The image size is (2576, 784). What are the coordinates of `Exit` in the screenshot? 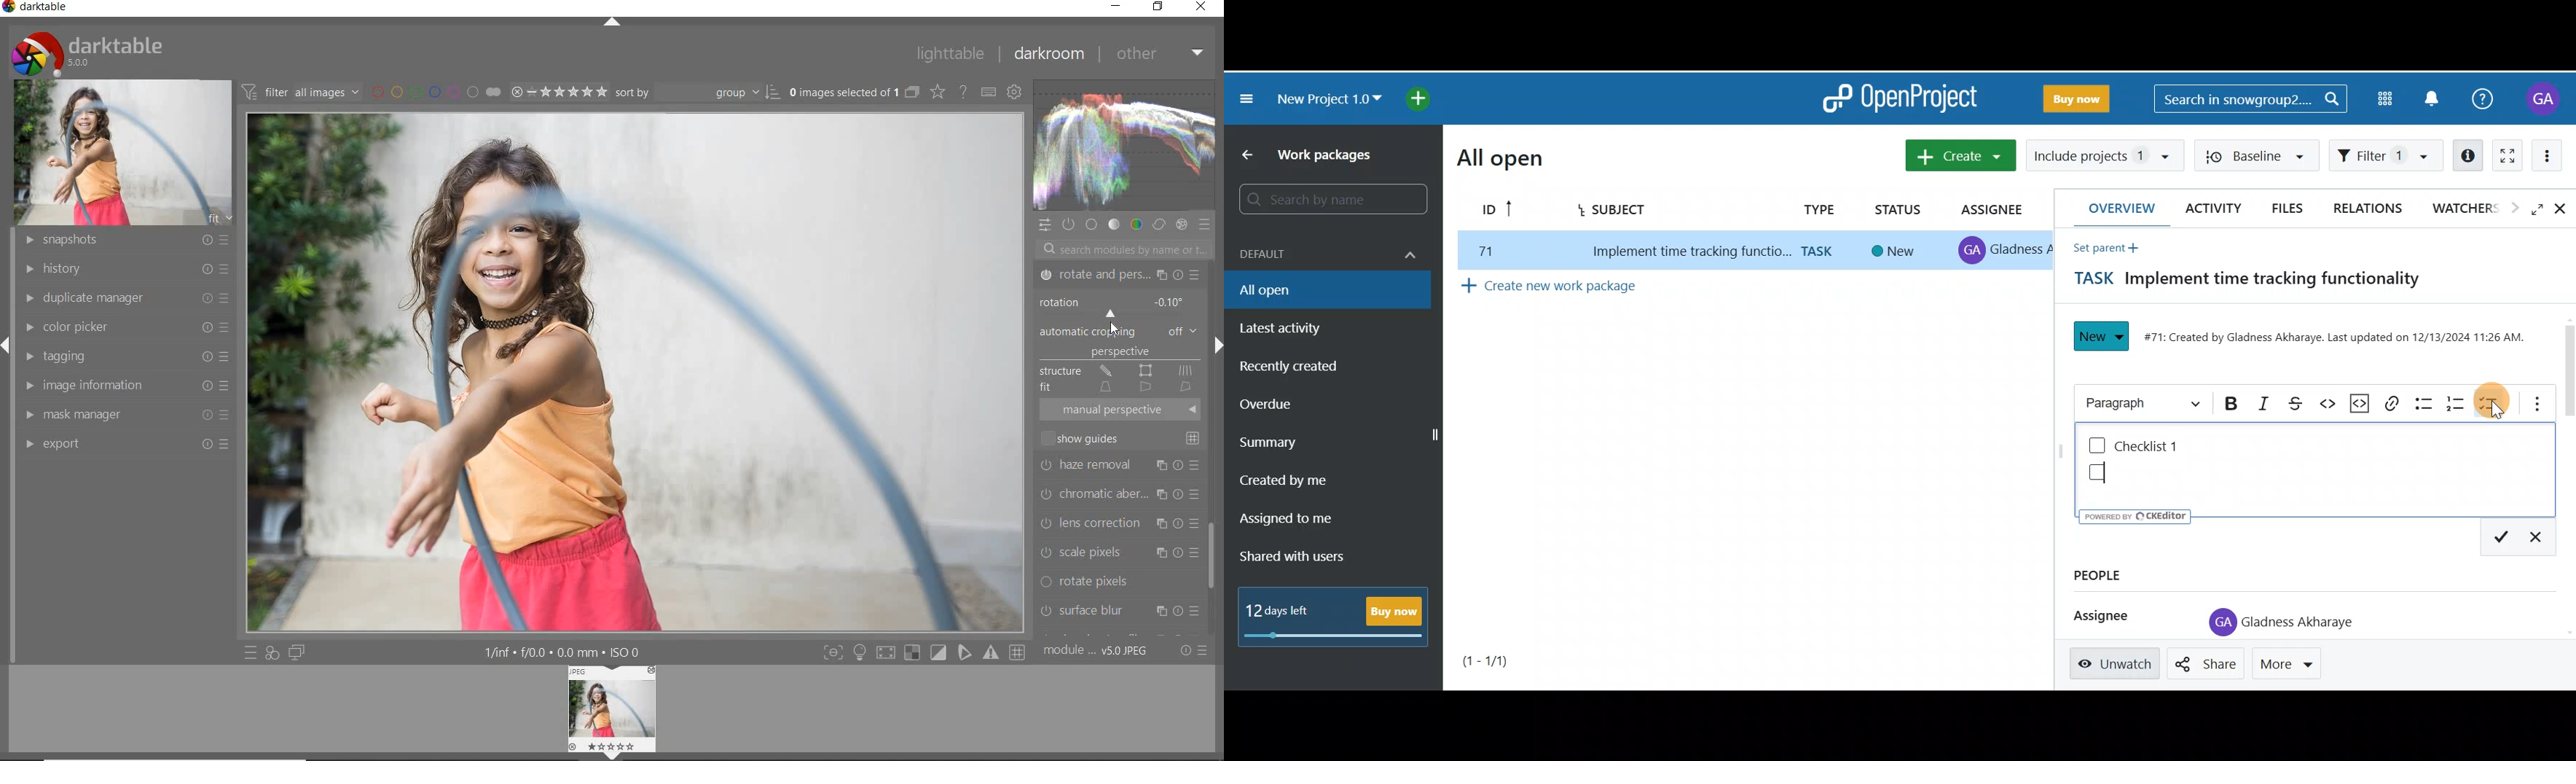 It's located at (2542, 538).